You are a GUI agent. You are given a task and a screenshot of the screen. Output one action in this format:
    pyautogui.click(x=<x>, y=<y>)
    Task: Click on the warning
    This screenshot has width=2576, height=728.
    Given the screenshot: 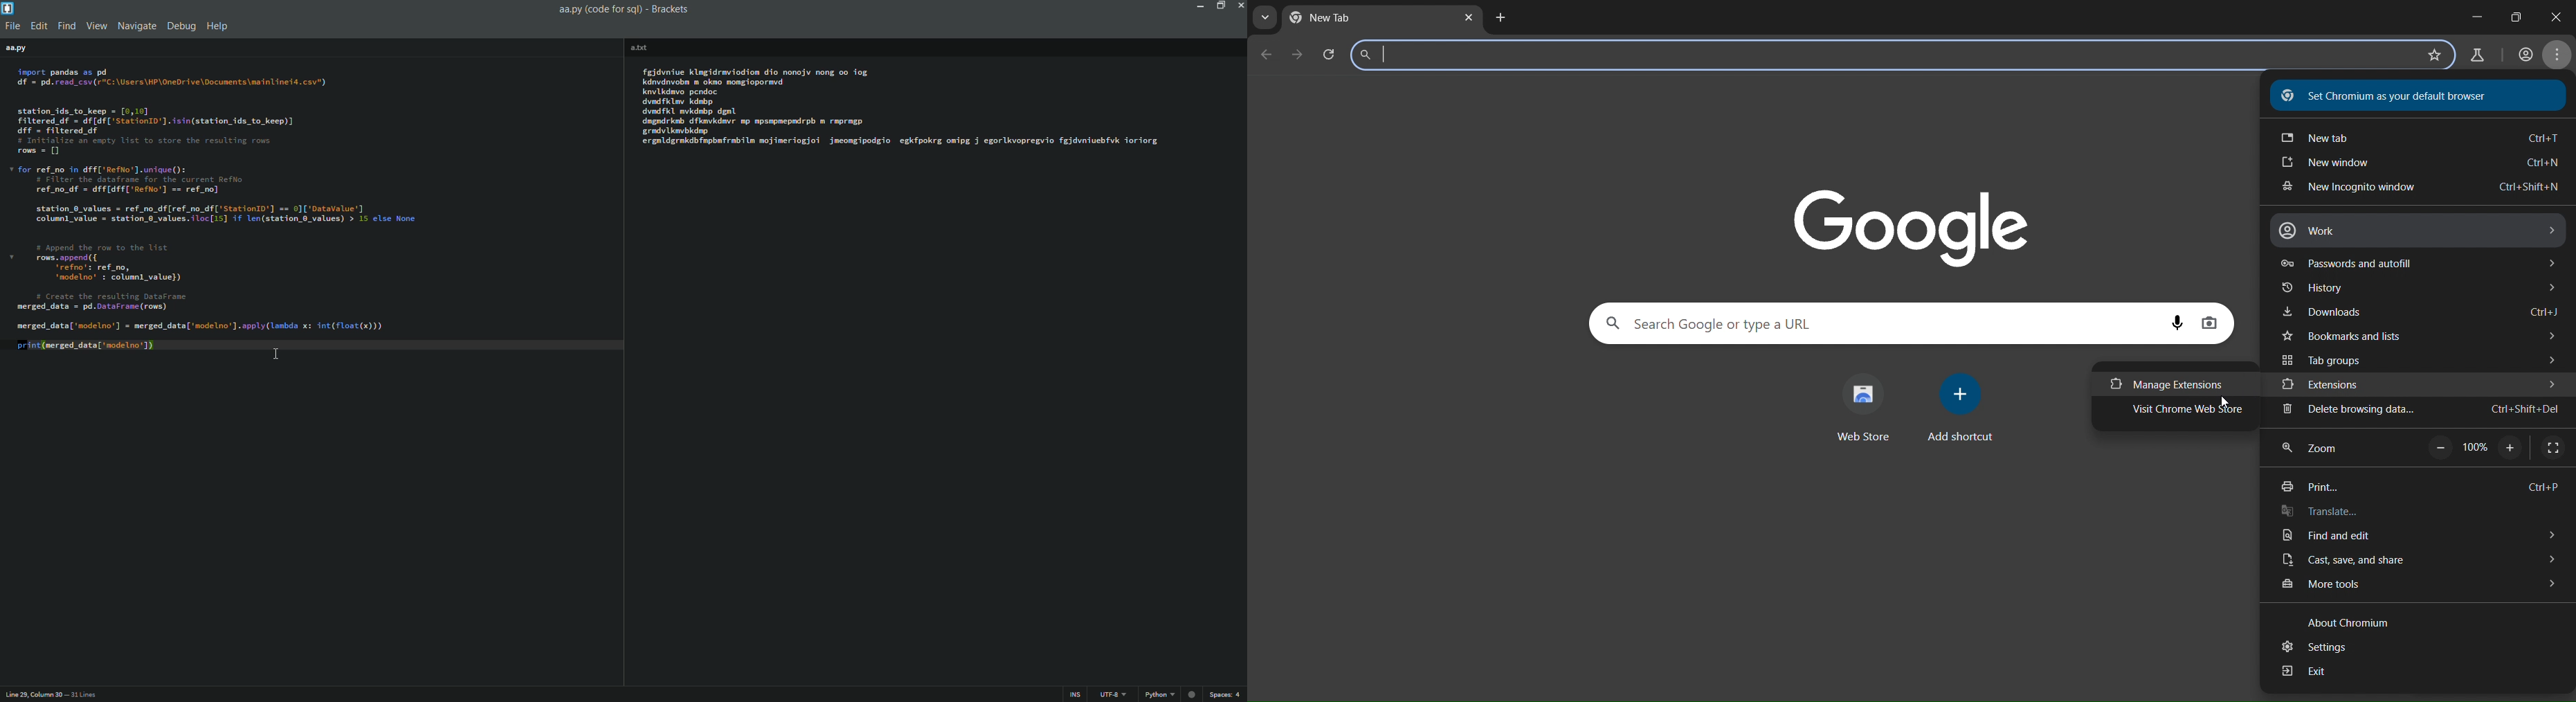 What is the action you would take?
    pyautogui.click(x=1194, y=693)
    